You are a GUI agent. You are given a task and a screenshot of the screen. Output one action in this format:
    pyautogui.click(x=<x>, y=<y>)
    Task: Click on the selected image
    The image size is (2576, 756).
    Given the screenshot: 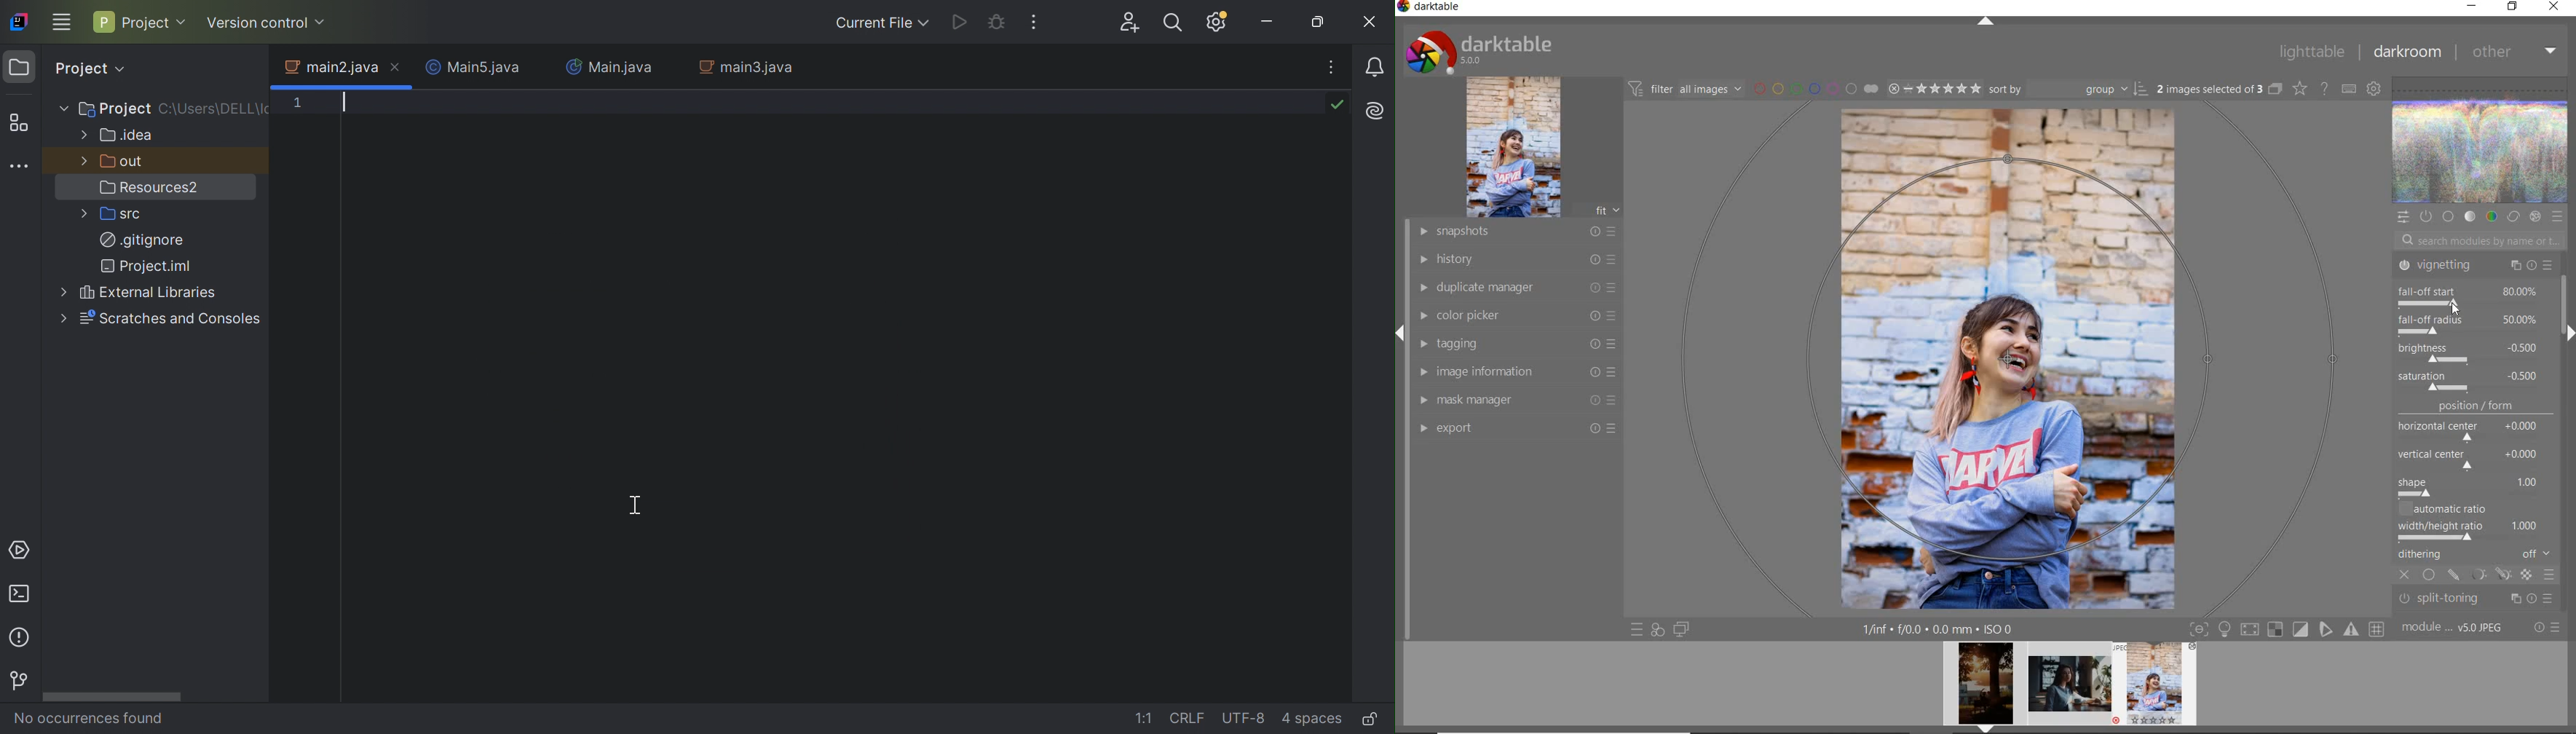 What is the action you would take?
    pyautogui.click(x=2009, y=356)
    